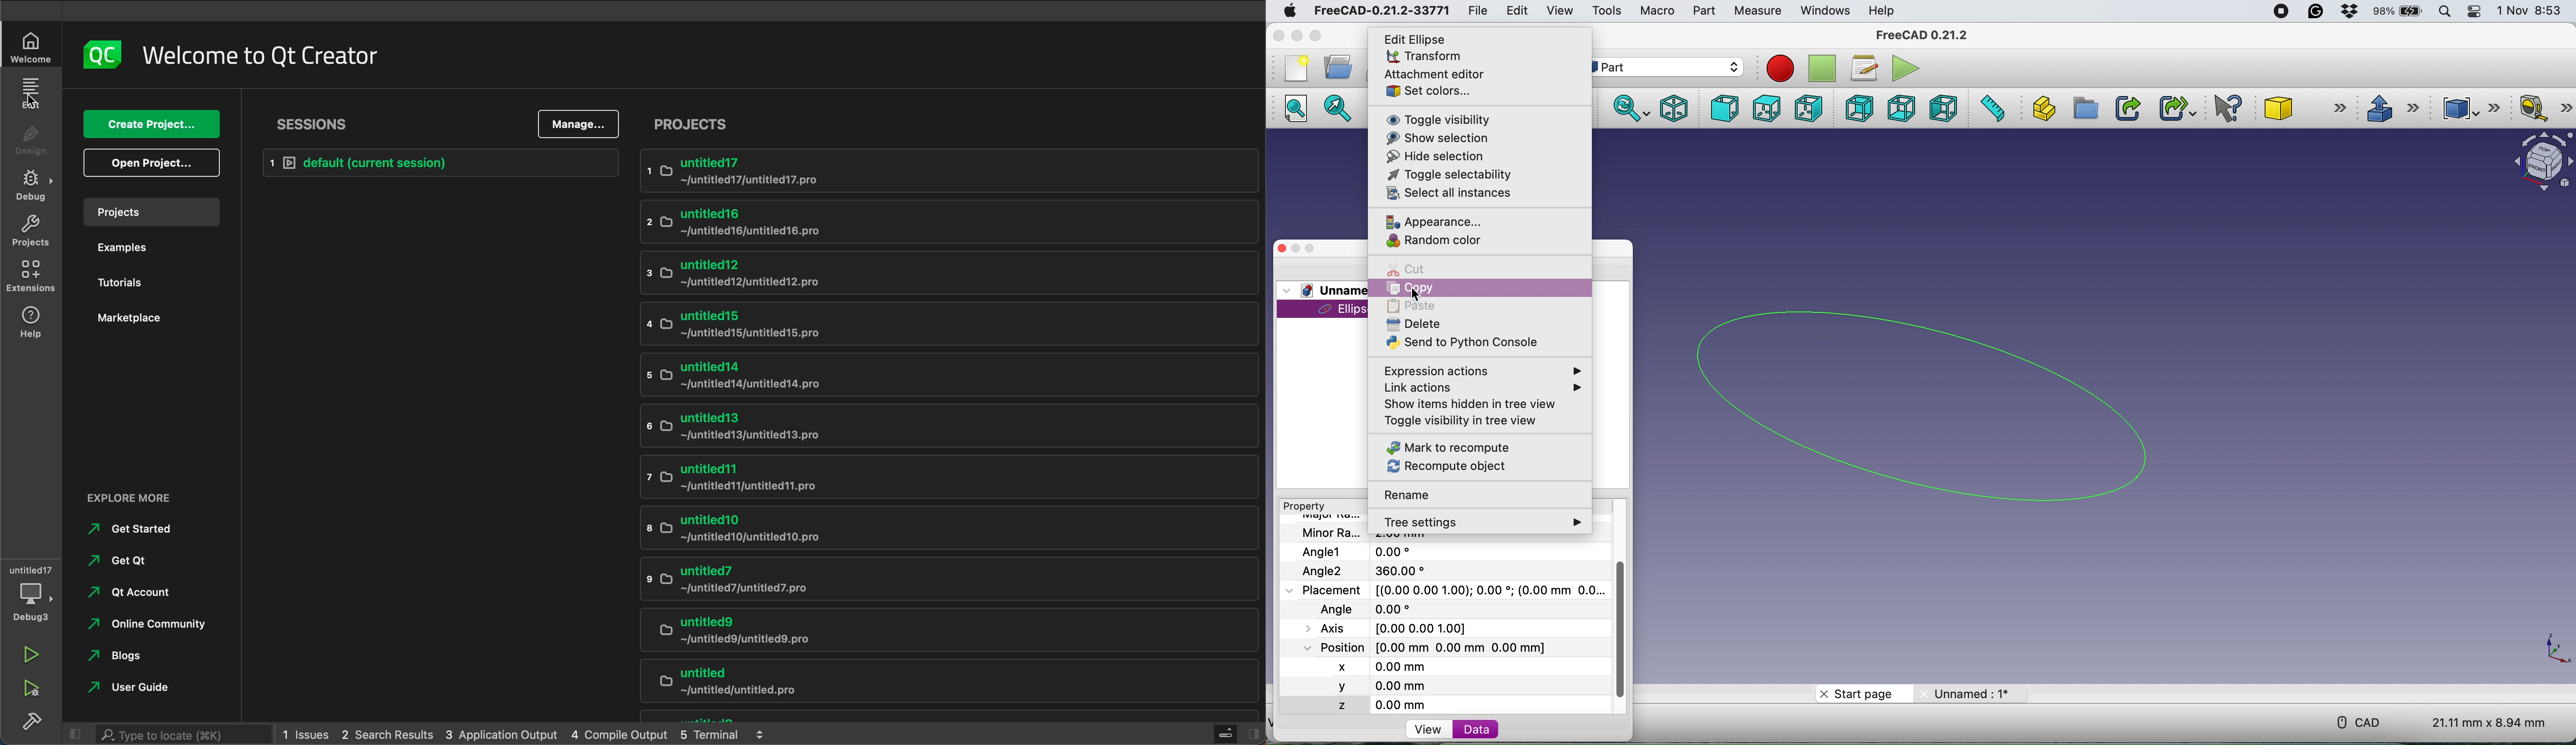 The width and height of the screenshot is (2576, 756). What do you see at coordinates (1674, 107) in the screenshot?
I see `isometric` at bounding box center [1674, 107].